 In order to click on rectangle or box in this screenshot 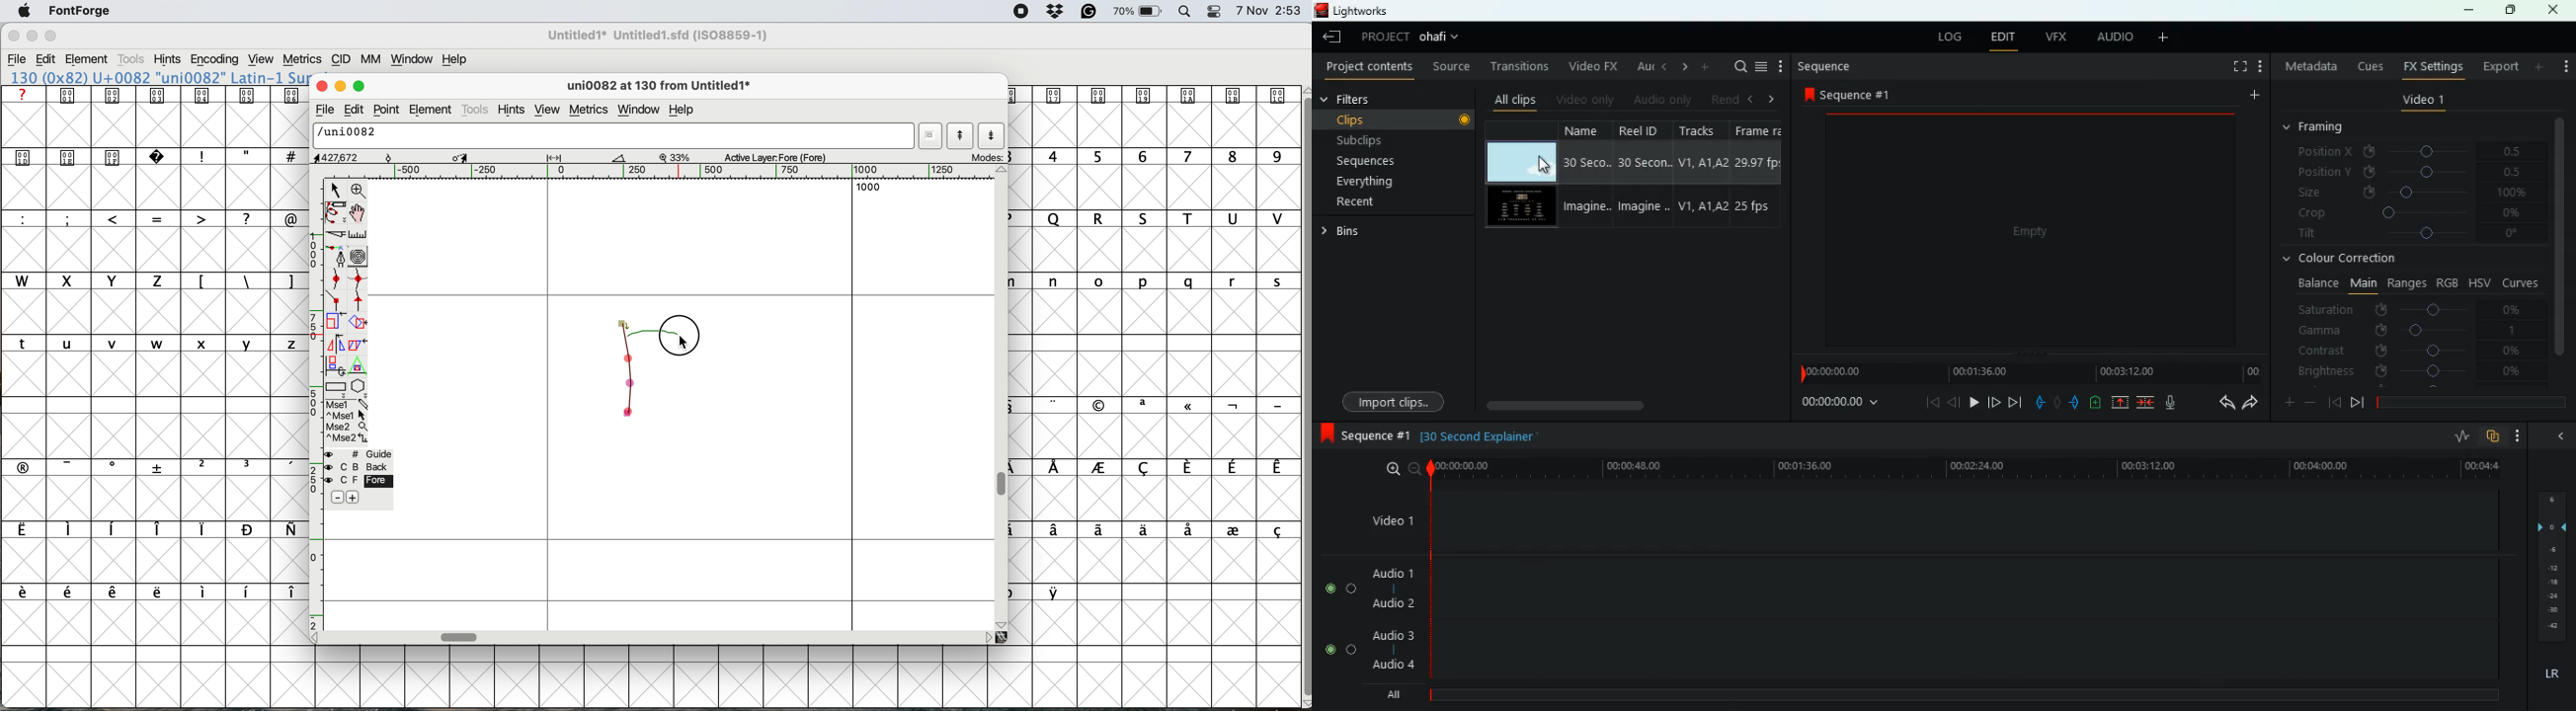, I will do `click(337, 388)`.